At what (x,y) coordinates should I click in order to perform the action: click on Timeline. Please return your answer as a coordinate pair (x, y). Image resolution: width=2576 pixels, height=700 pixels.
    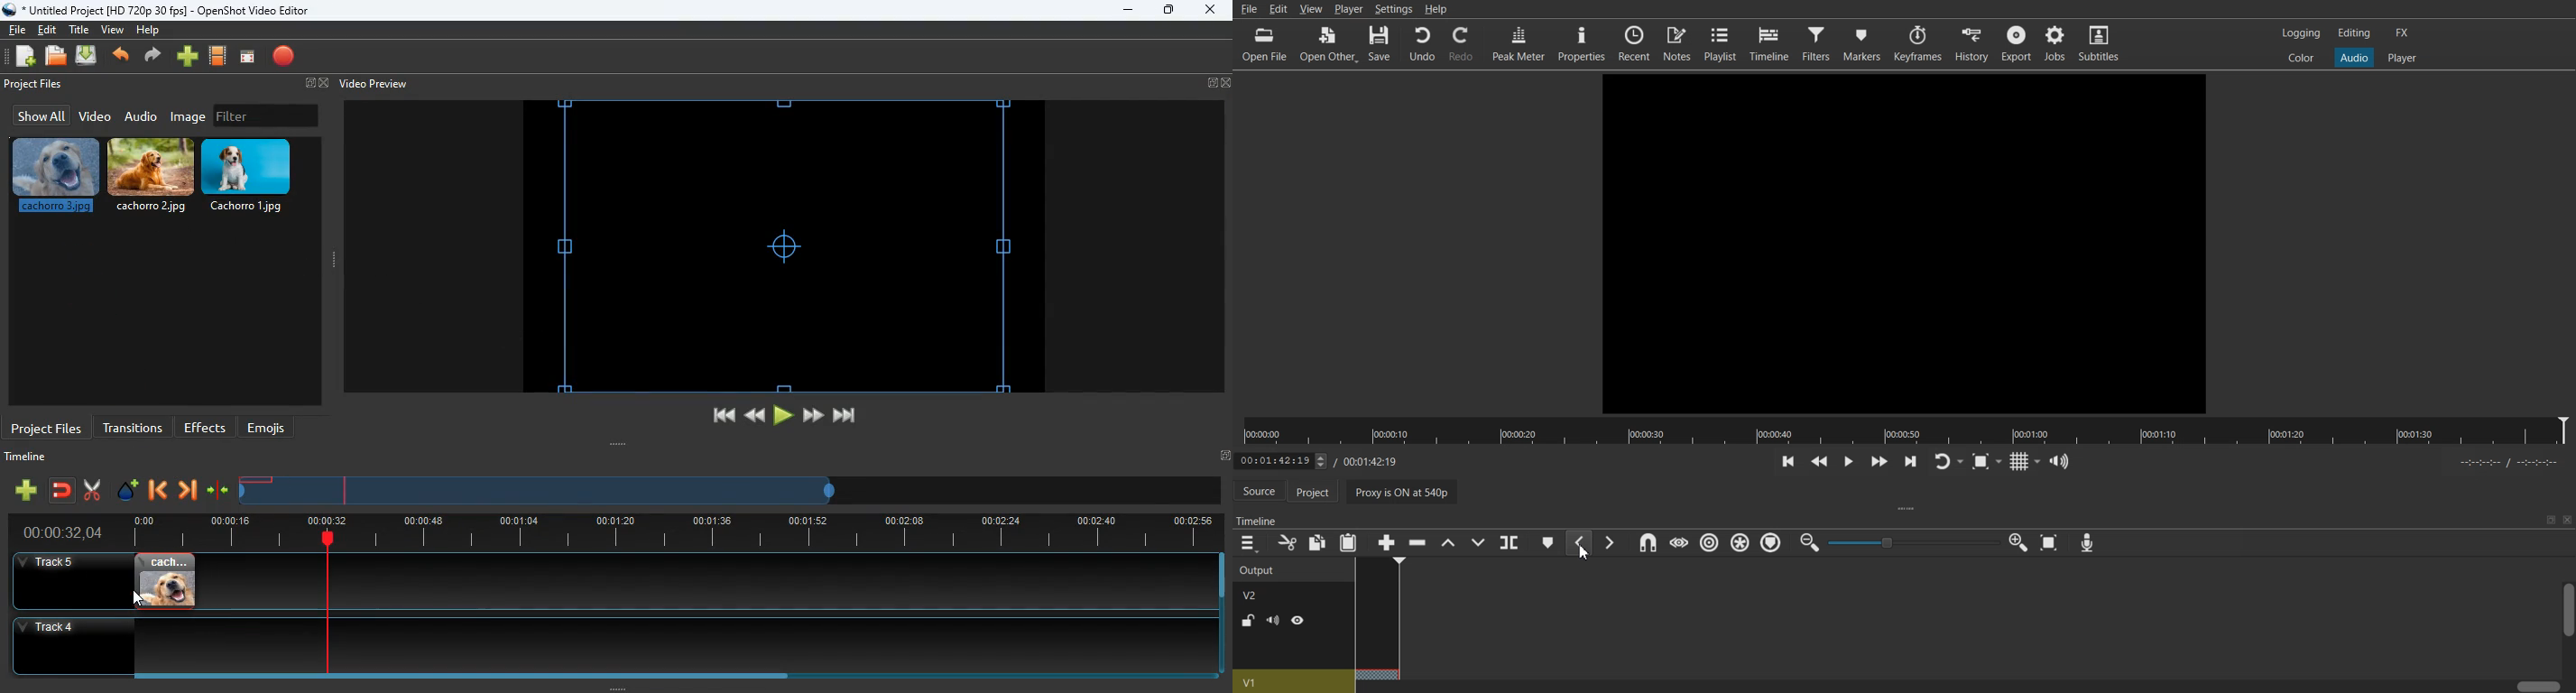
    Looking at the image, I should click on (1773, 43).